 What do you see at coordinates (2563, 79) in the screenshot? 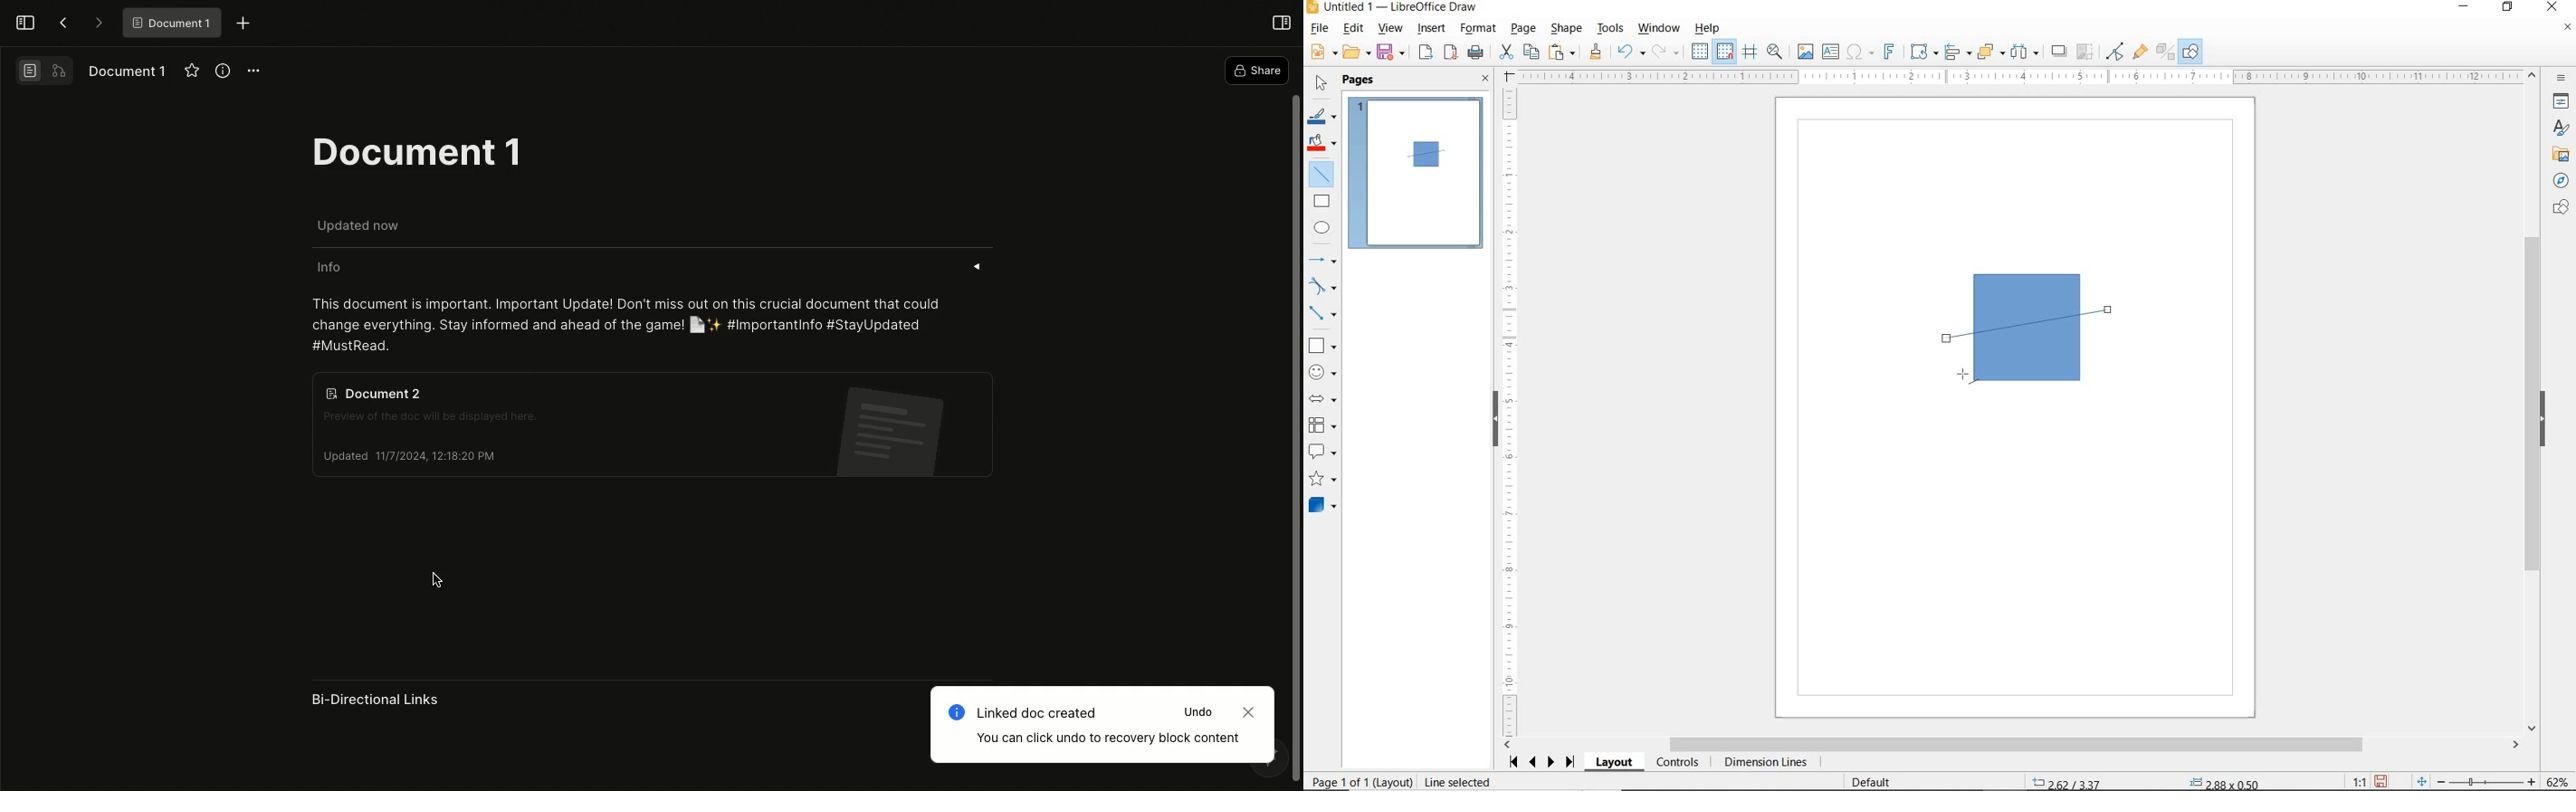
I see `SIDEBAR SETTINGS` at bounding box center [2563, 79].